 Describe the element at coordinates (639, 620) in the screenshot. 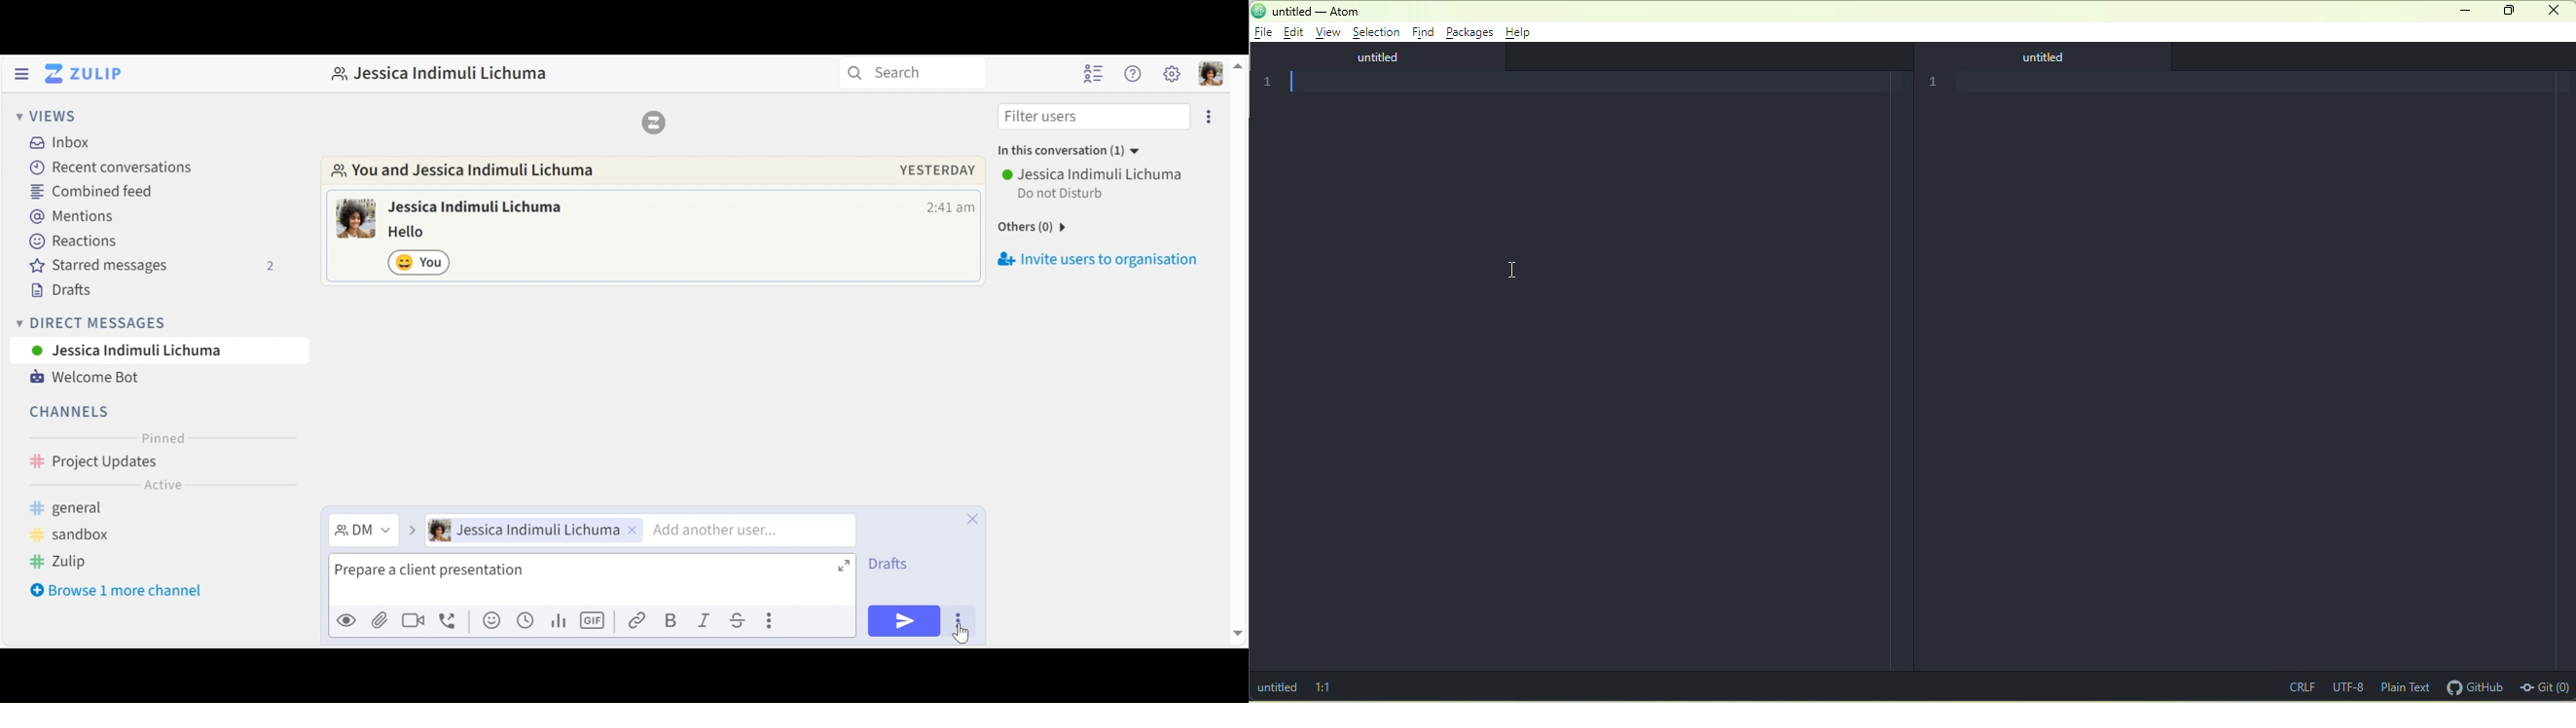

I see `link` at that location.